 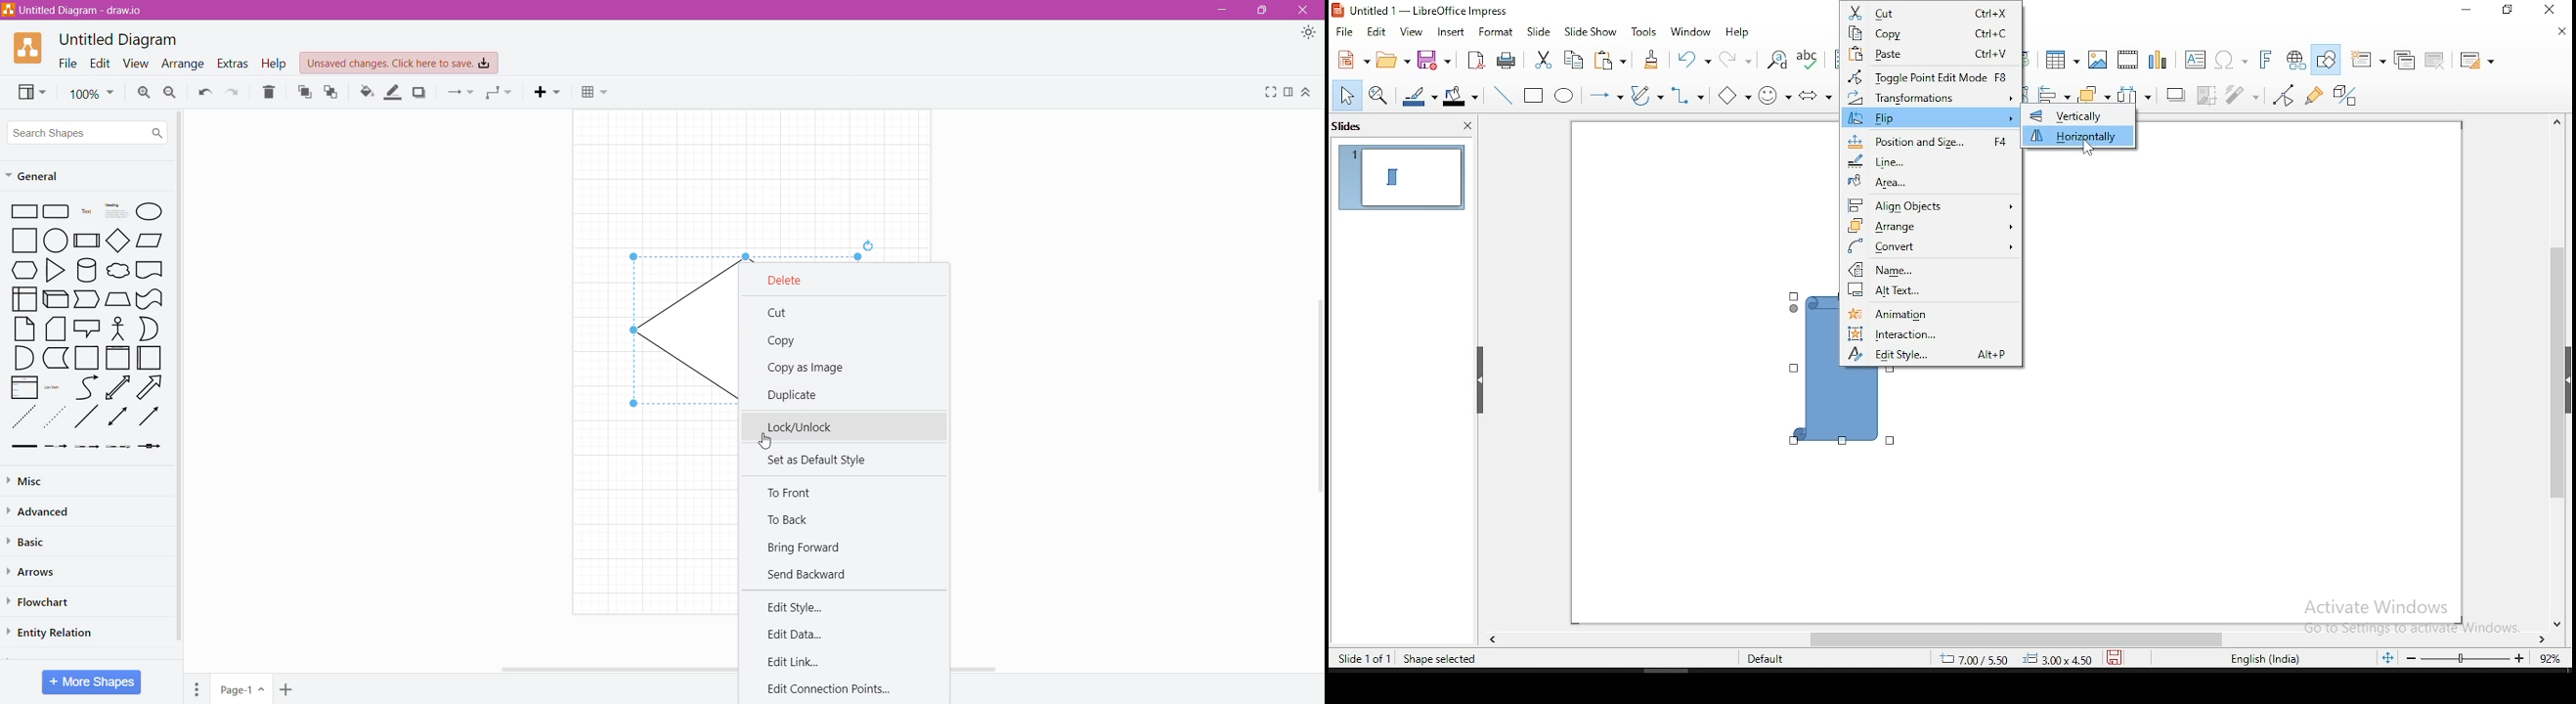 I want to click on Advanced, so click(x=47, y=512).